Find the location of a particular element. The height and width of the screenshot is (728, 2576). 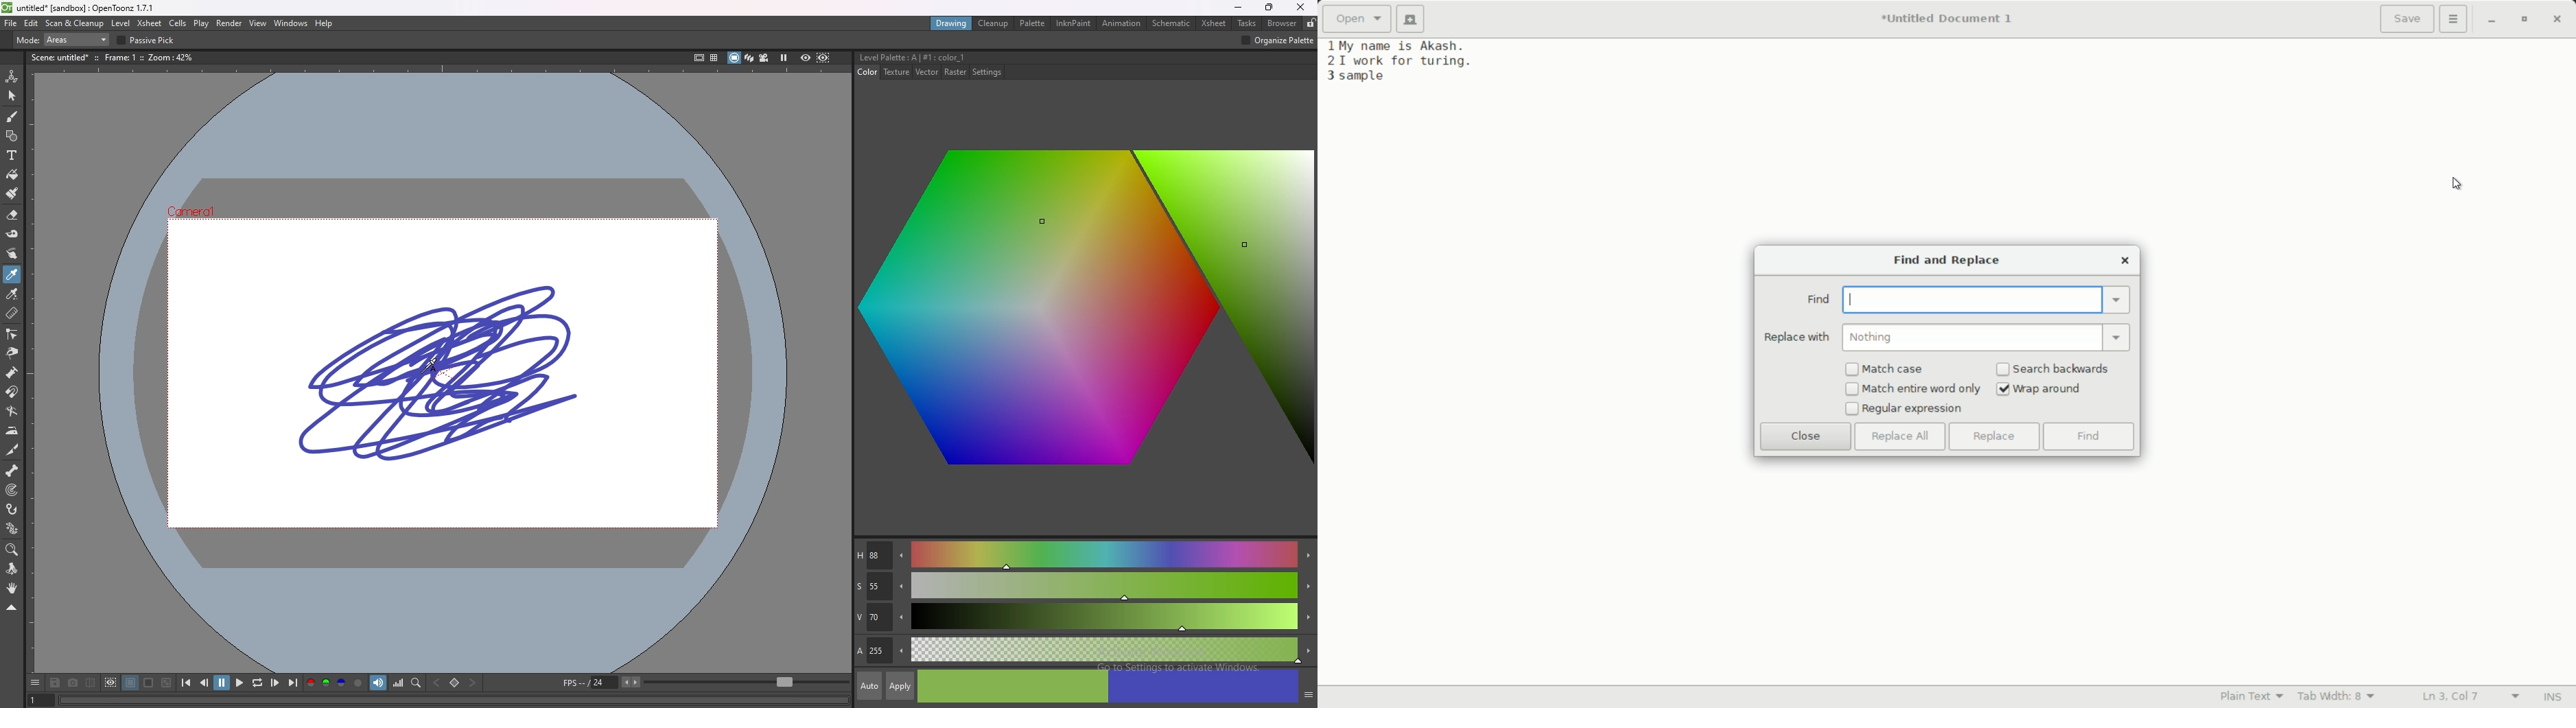

paintbrush tool is located at coordinates (13, 193).